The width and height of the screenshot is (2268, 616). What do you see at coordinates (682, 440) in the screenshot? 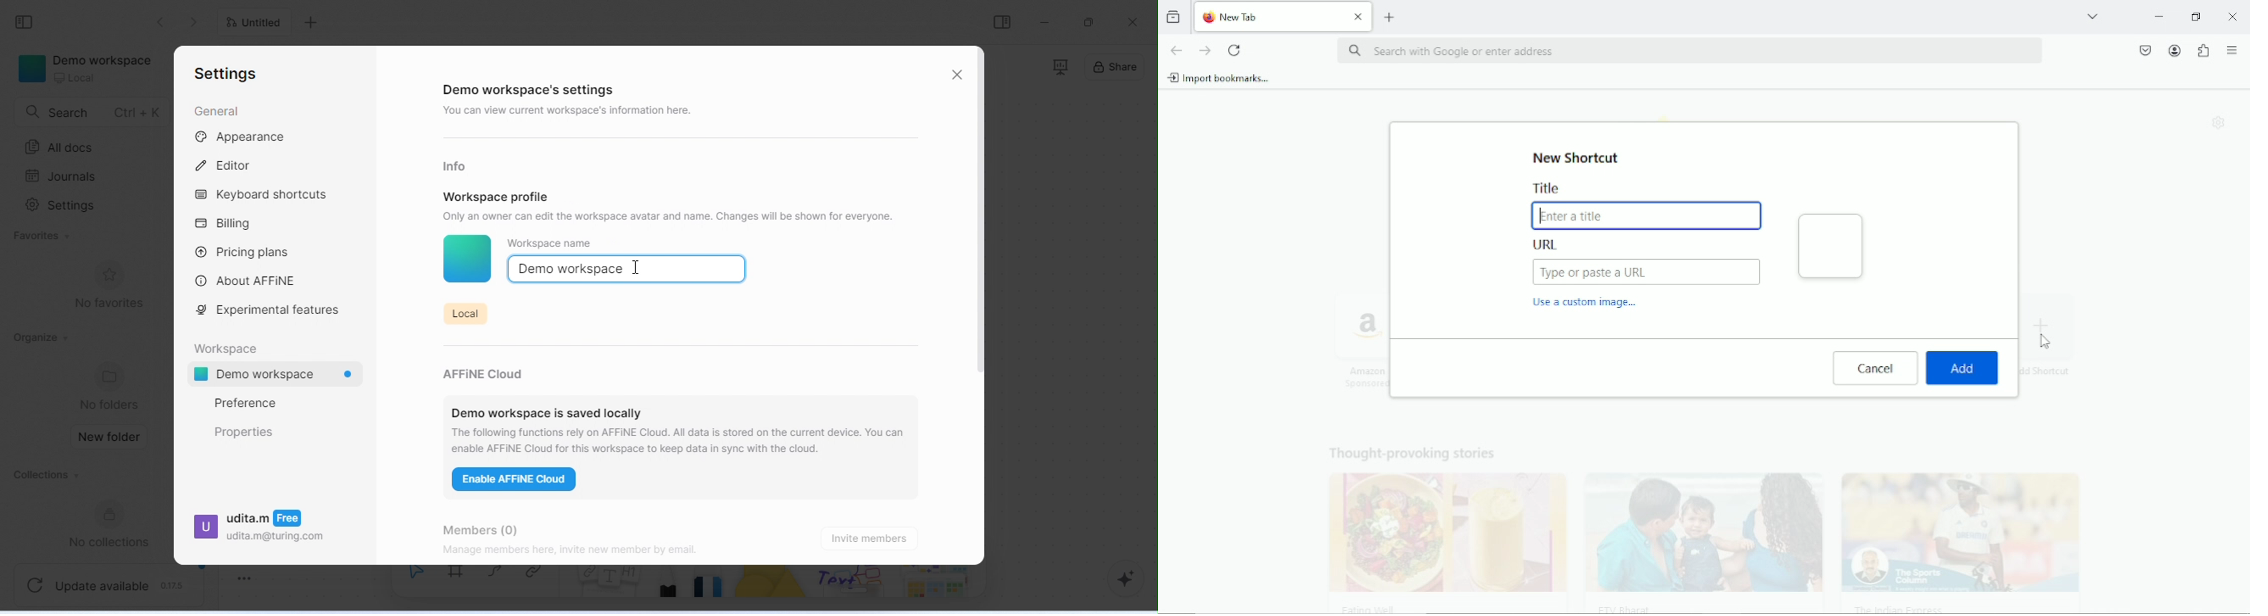
I see `‘The following functions rely on AFFINE Cloud. All data is stored on the current device. You can enable AFFINE Cloud for this workspace to keep data in sync with the cloud.` at bounding box center [682, 440].